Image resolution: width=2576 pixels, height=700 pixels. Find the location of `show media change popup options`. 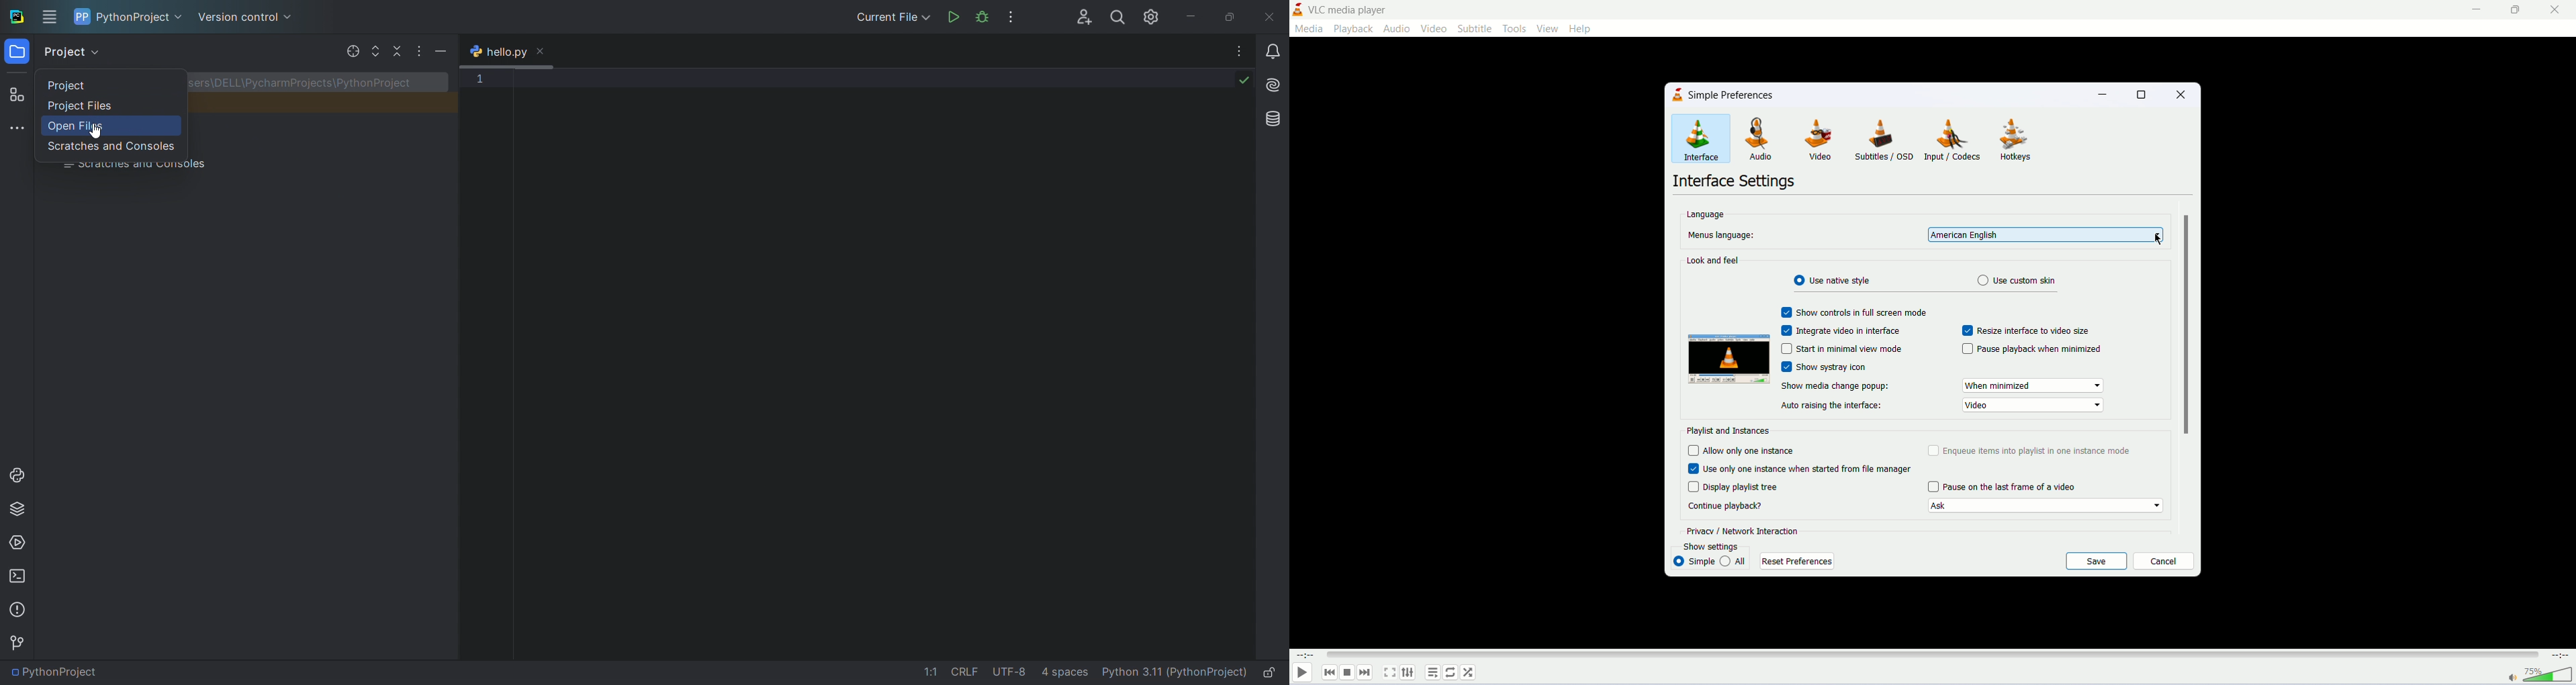

show media change popup options is located at coordinates (2031, 406).